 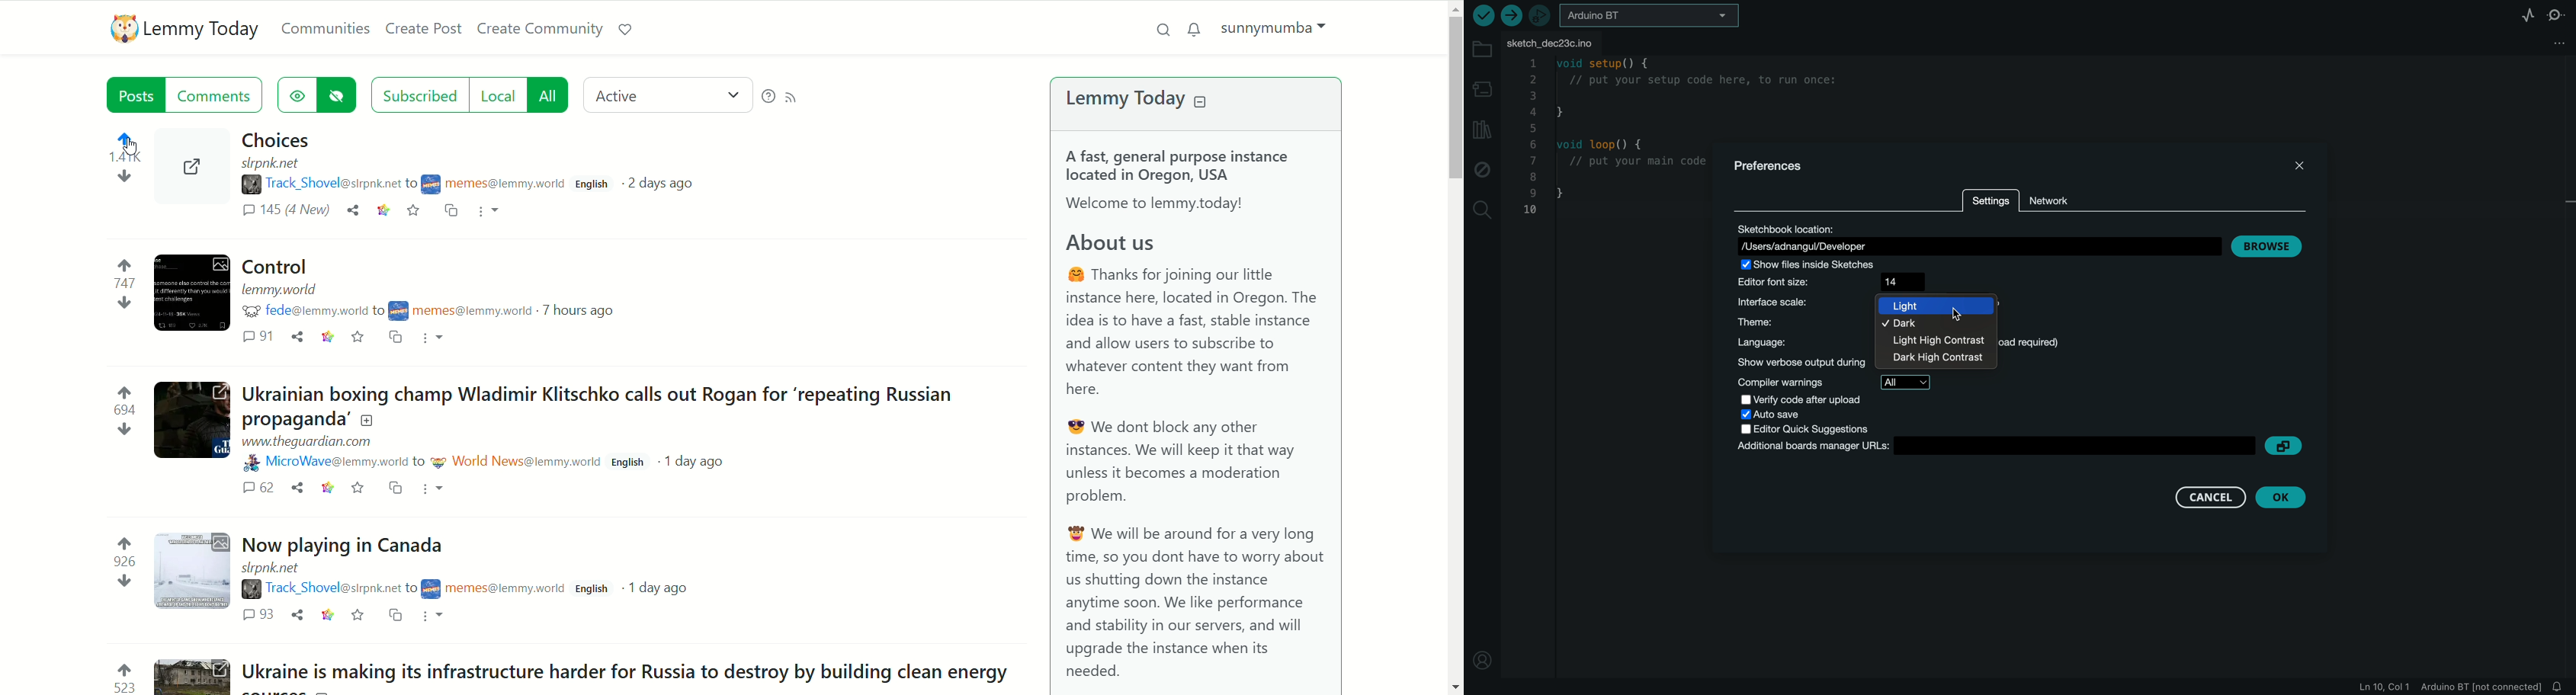 What do you see at coordinates (1976, 237) in the screenshot?
I see `location` at bounding box center [1976, 237].